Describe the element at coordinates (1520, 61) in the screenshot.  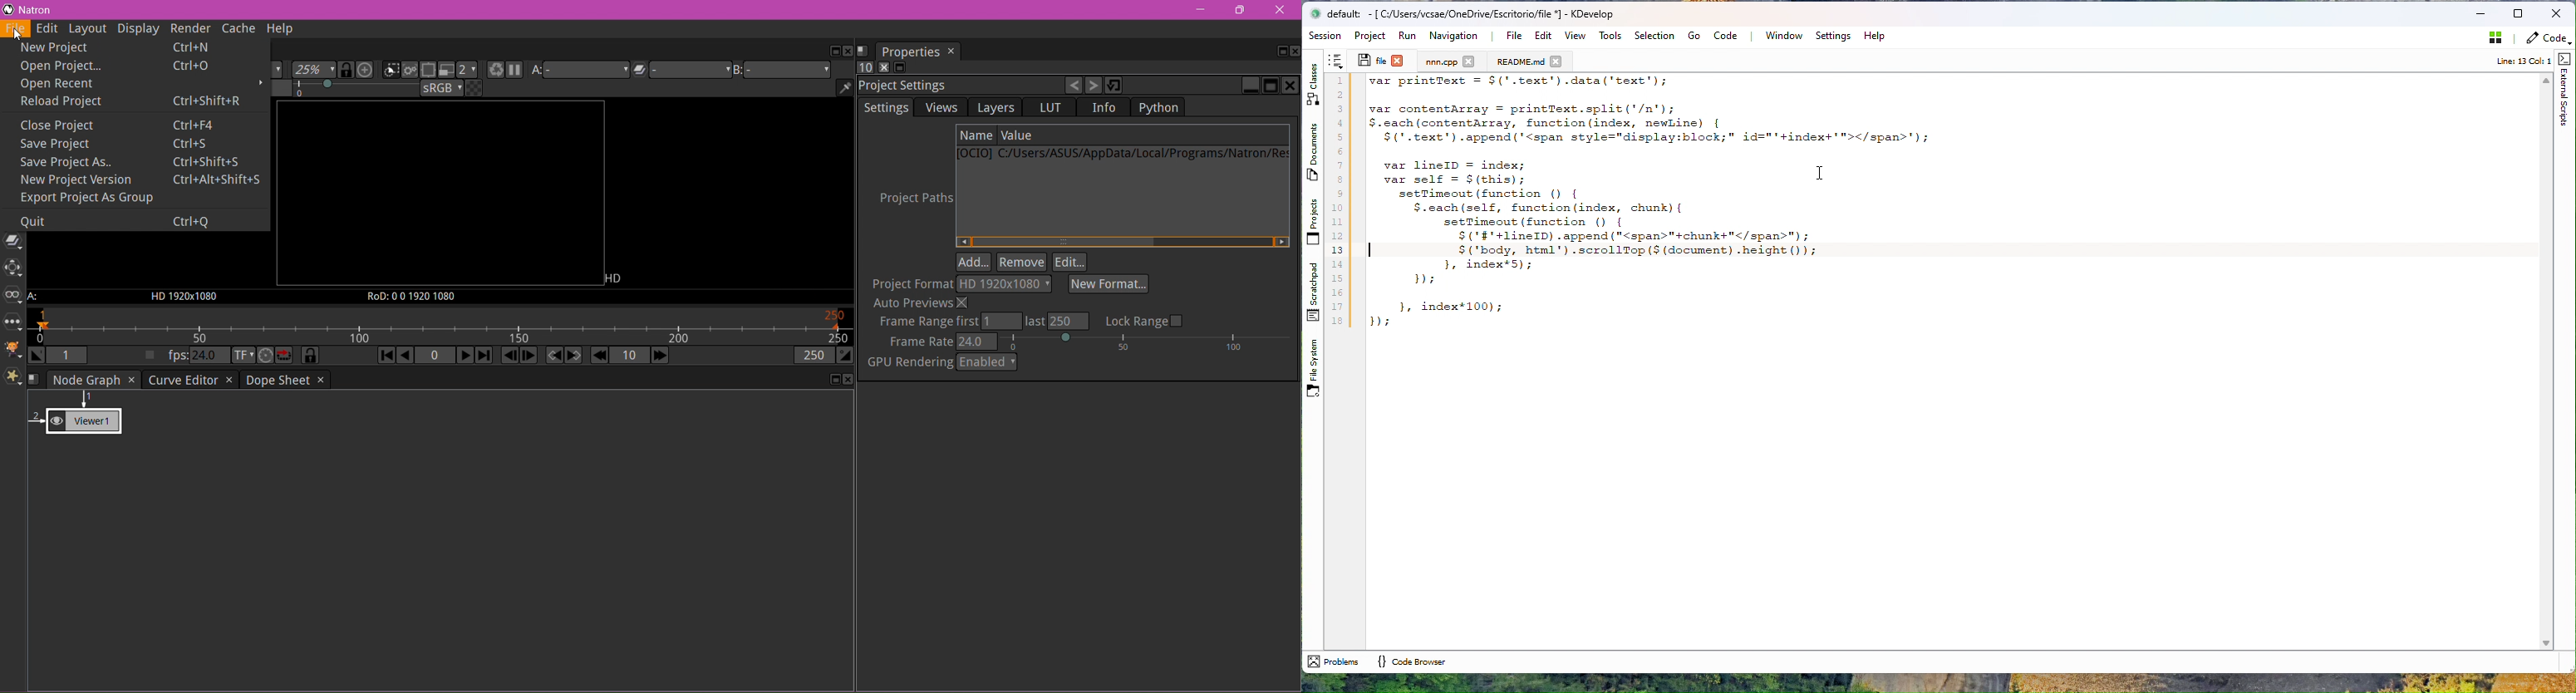
I see `Document` at that location.